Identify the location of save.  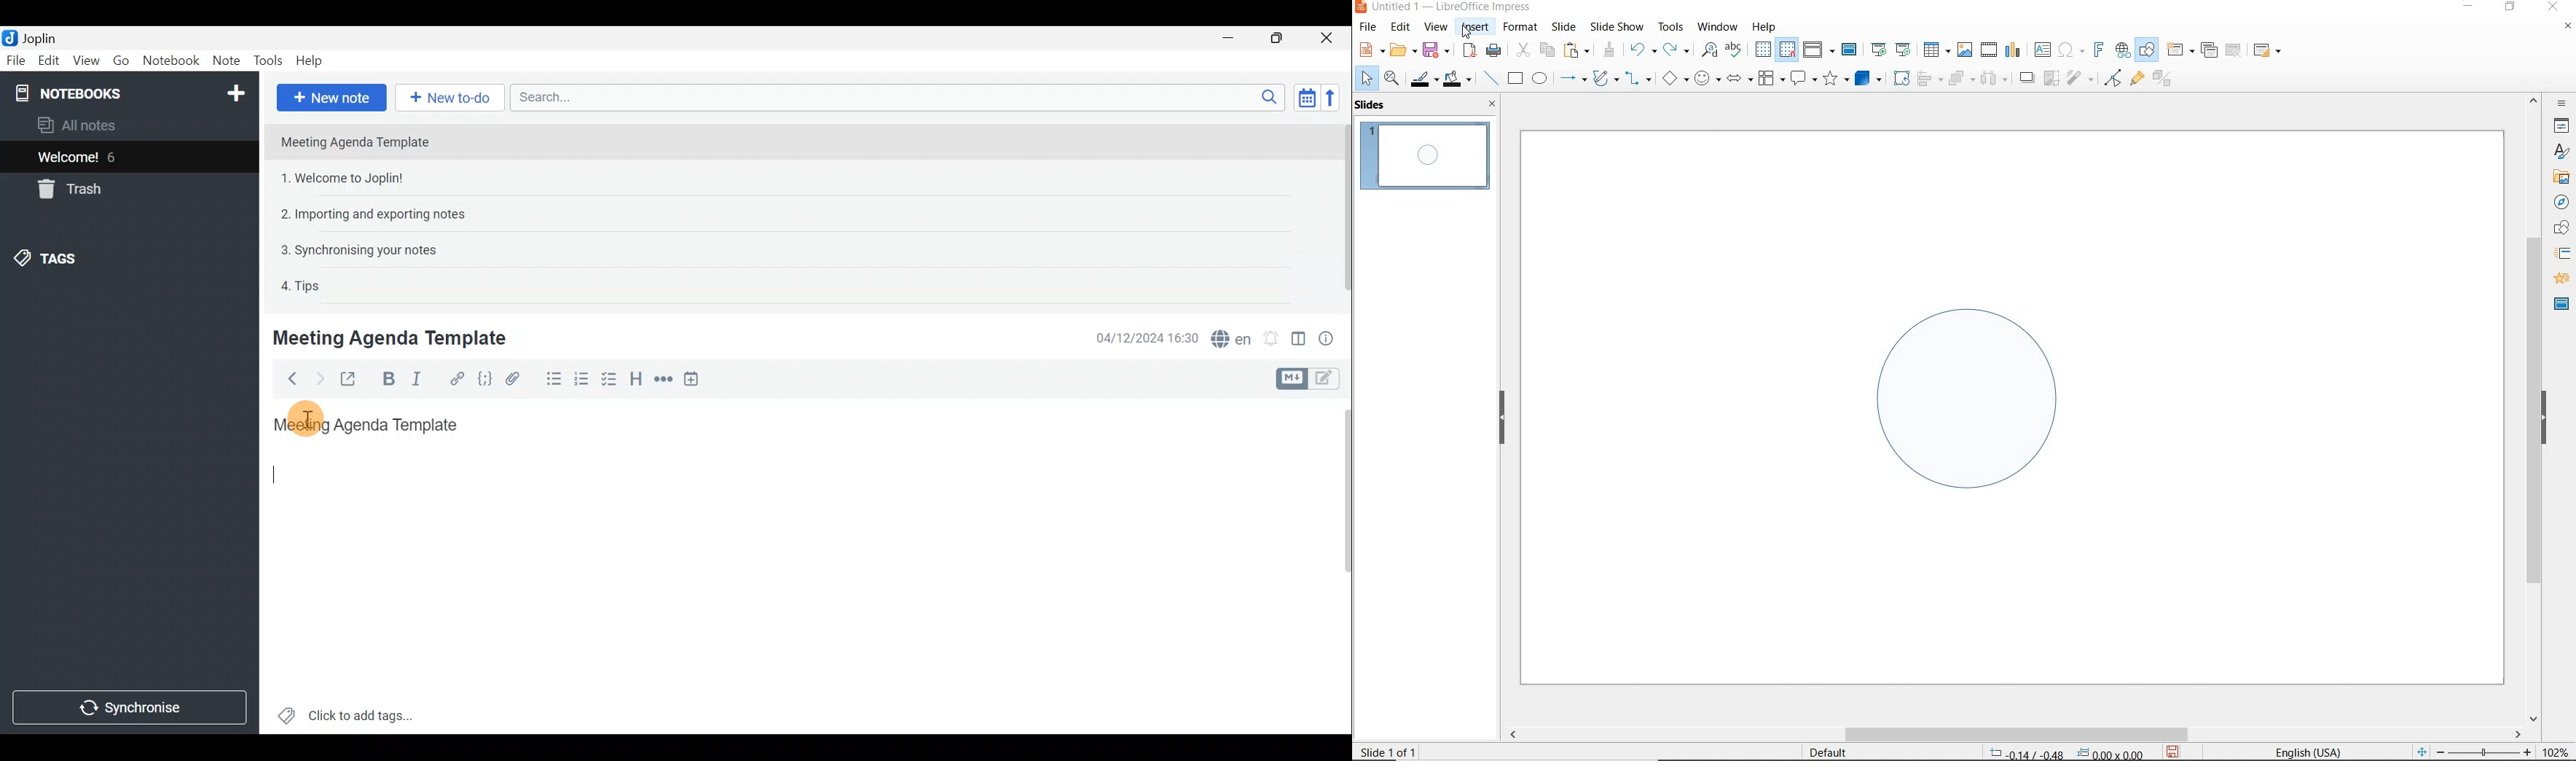
(2172, 752).